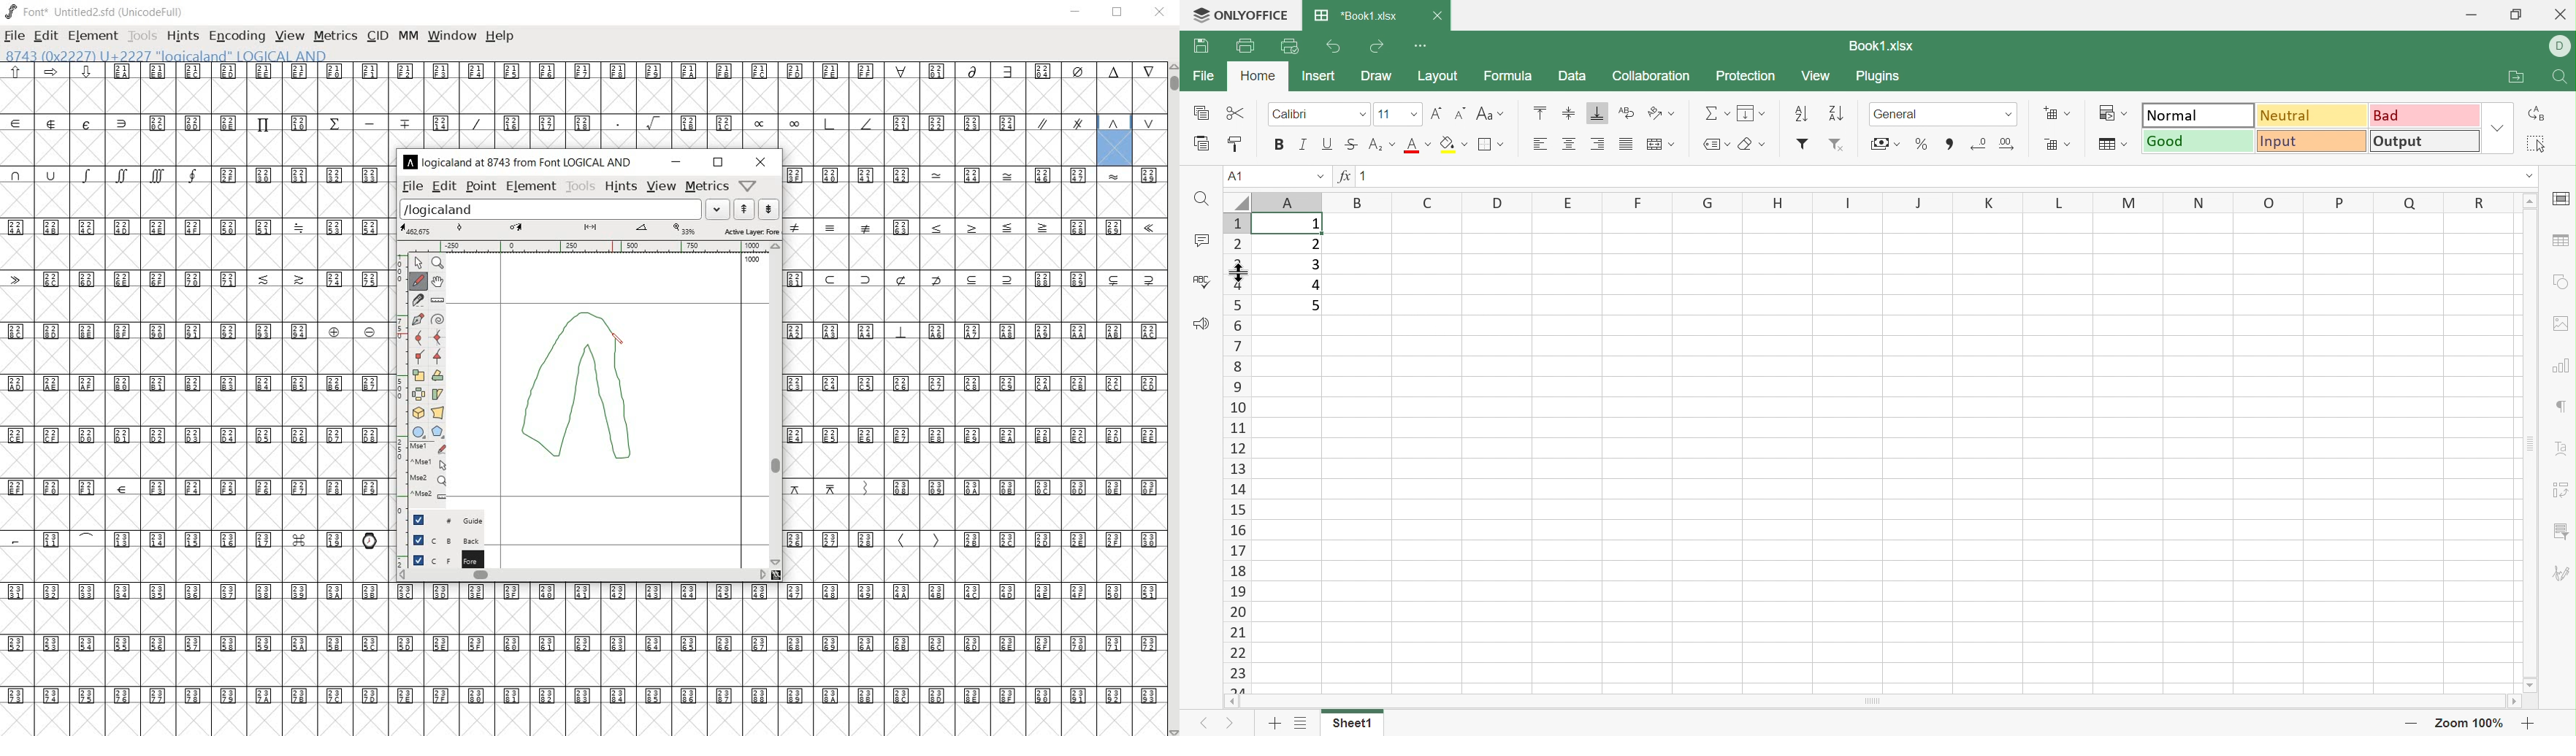  I want to click on Open file location, so click(2515, 77).